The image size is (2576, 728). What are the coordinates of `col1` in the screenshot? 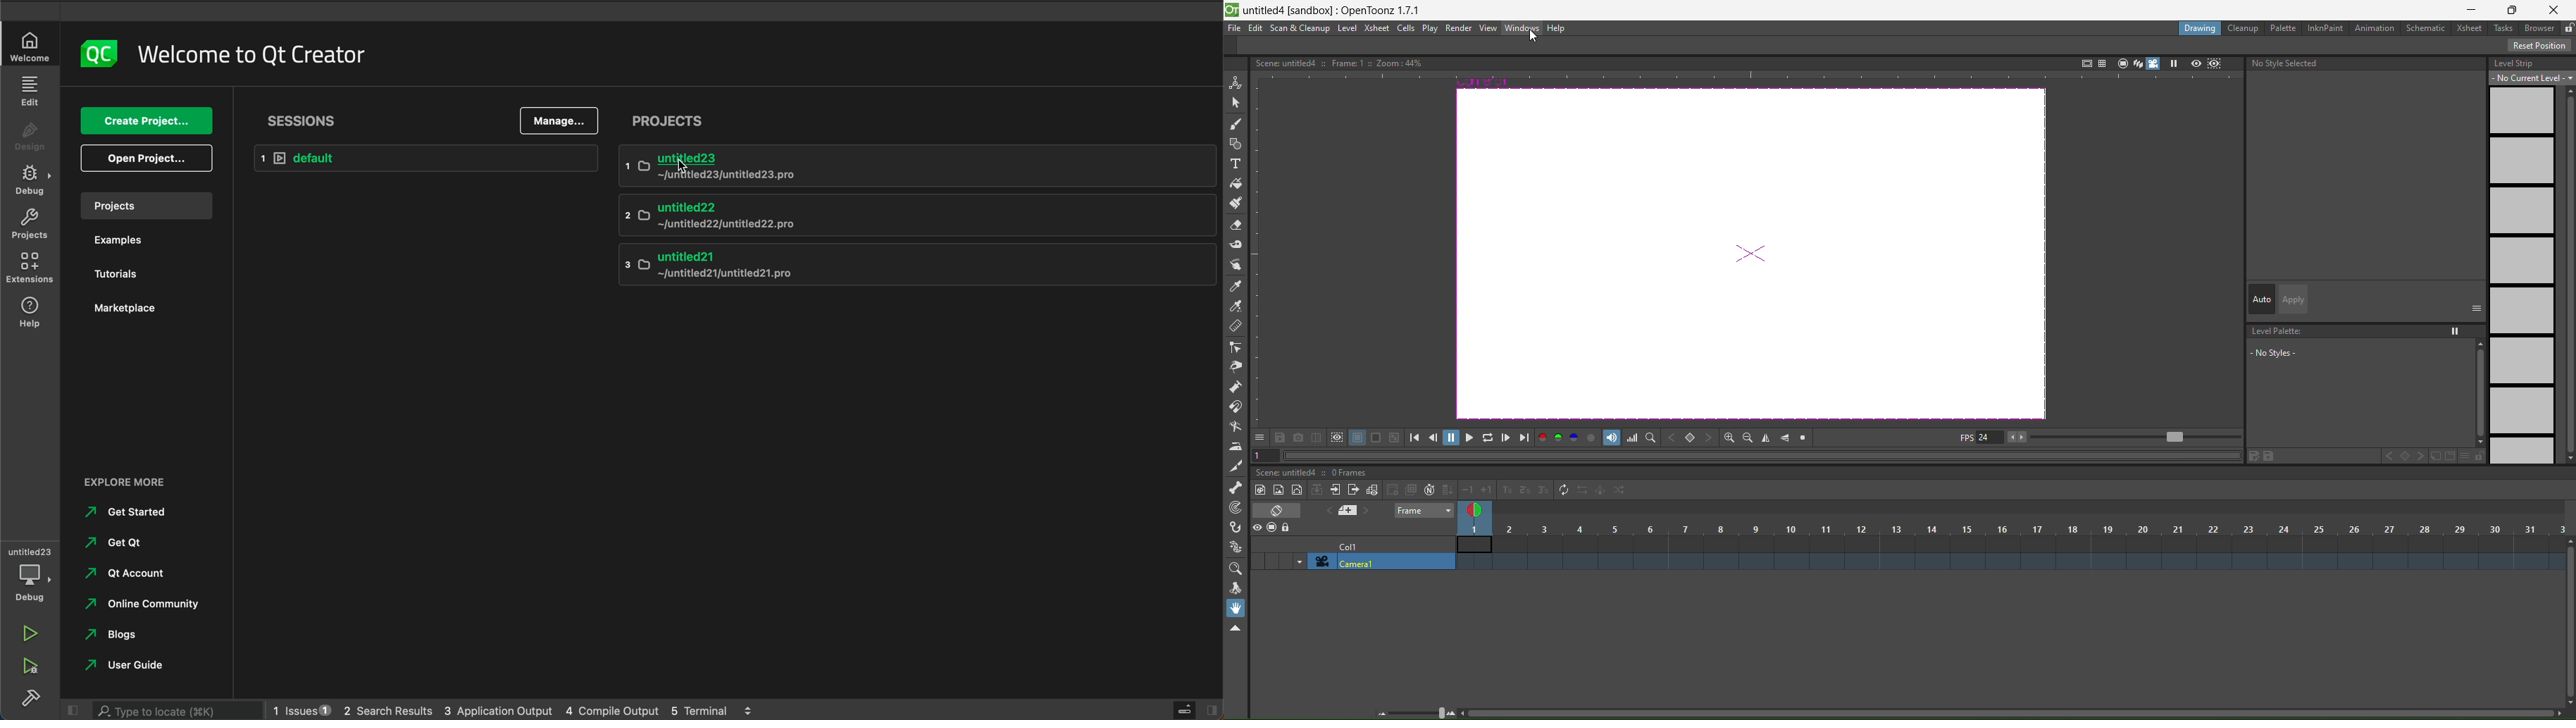 It's located at (1355, 545).